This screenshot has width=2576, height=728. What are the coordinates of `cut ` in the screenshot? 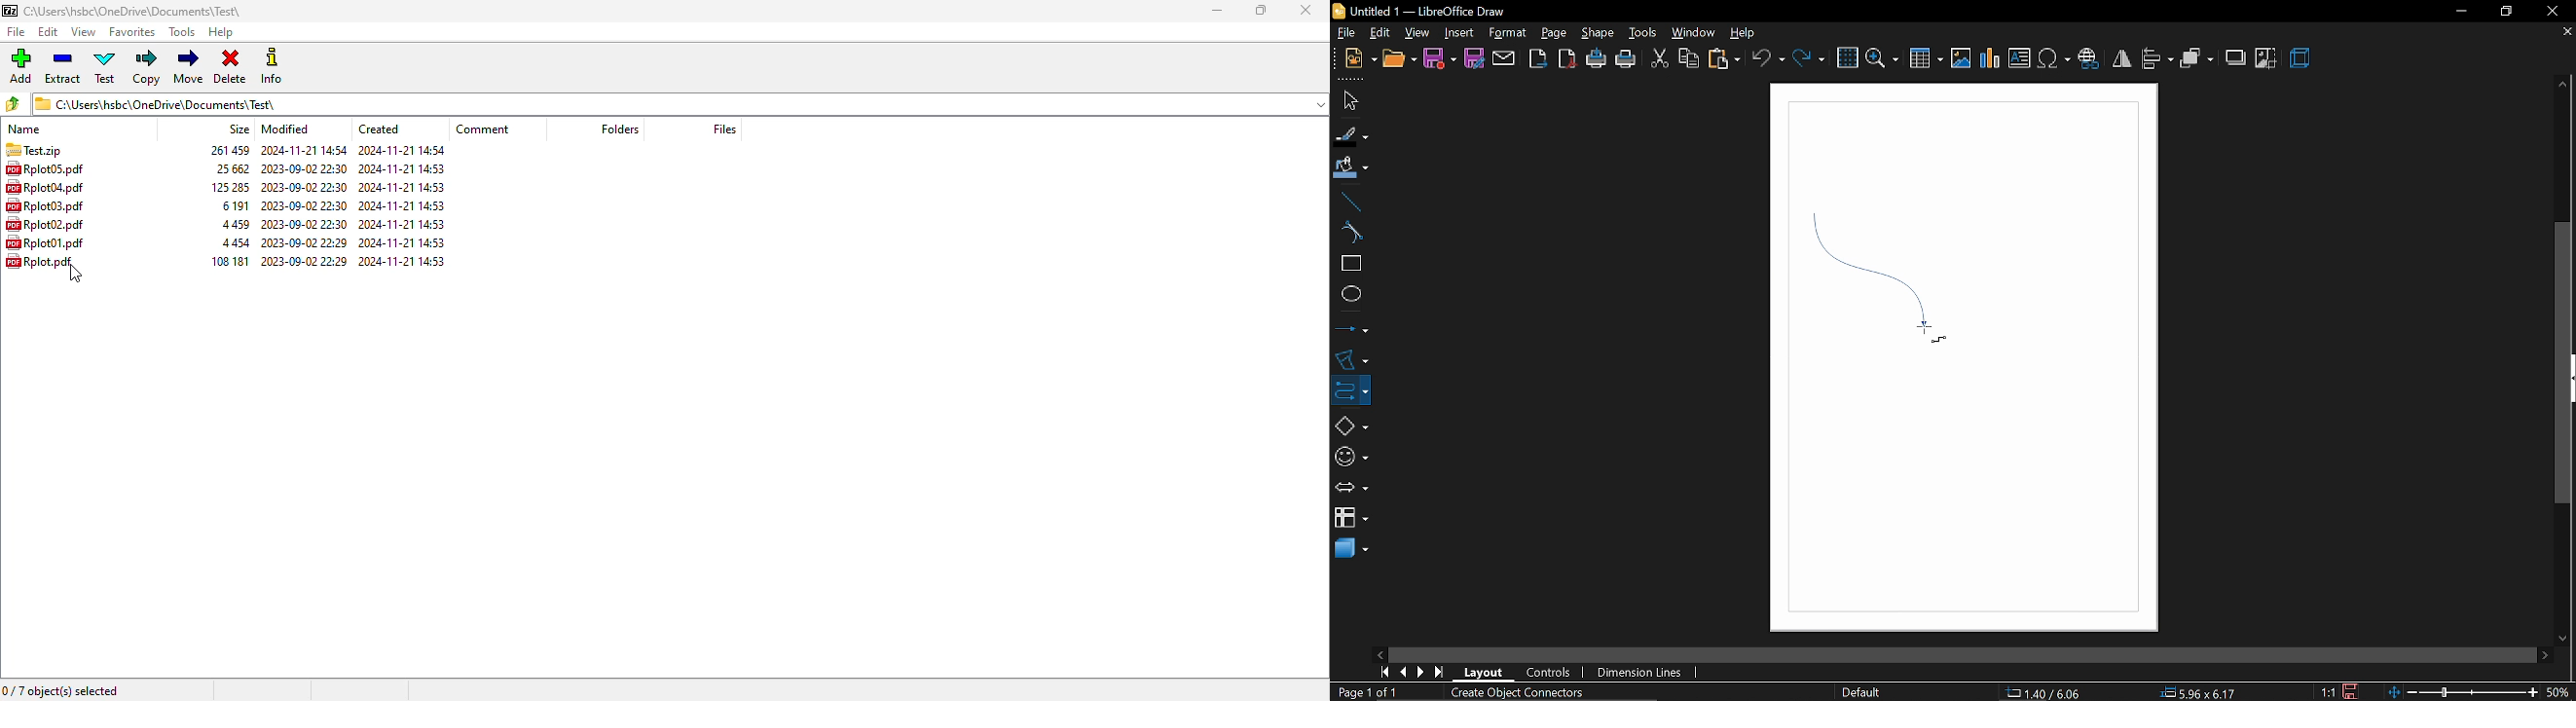 It's located at (1658, 60).